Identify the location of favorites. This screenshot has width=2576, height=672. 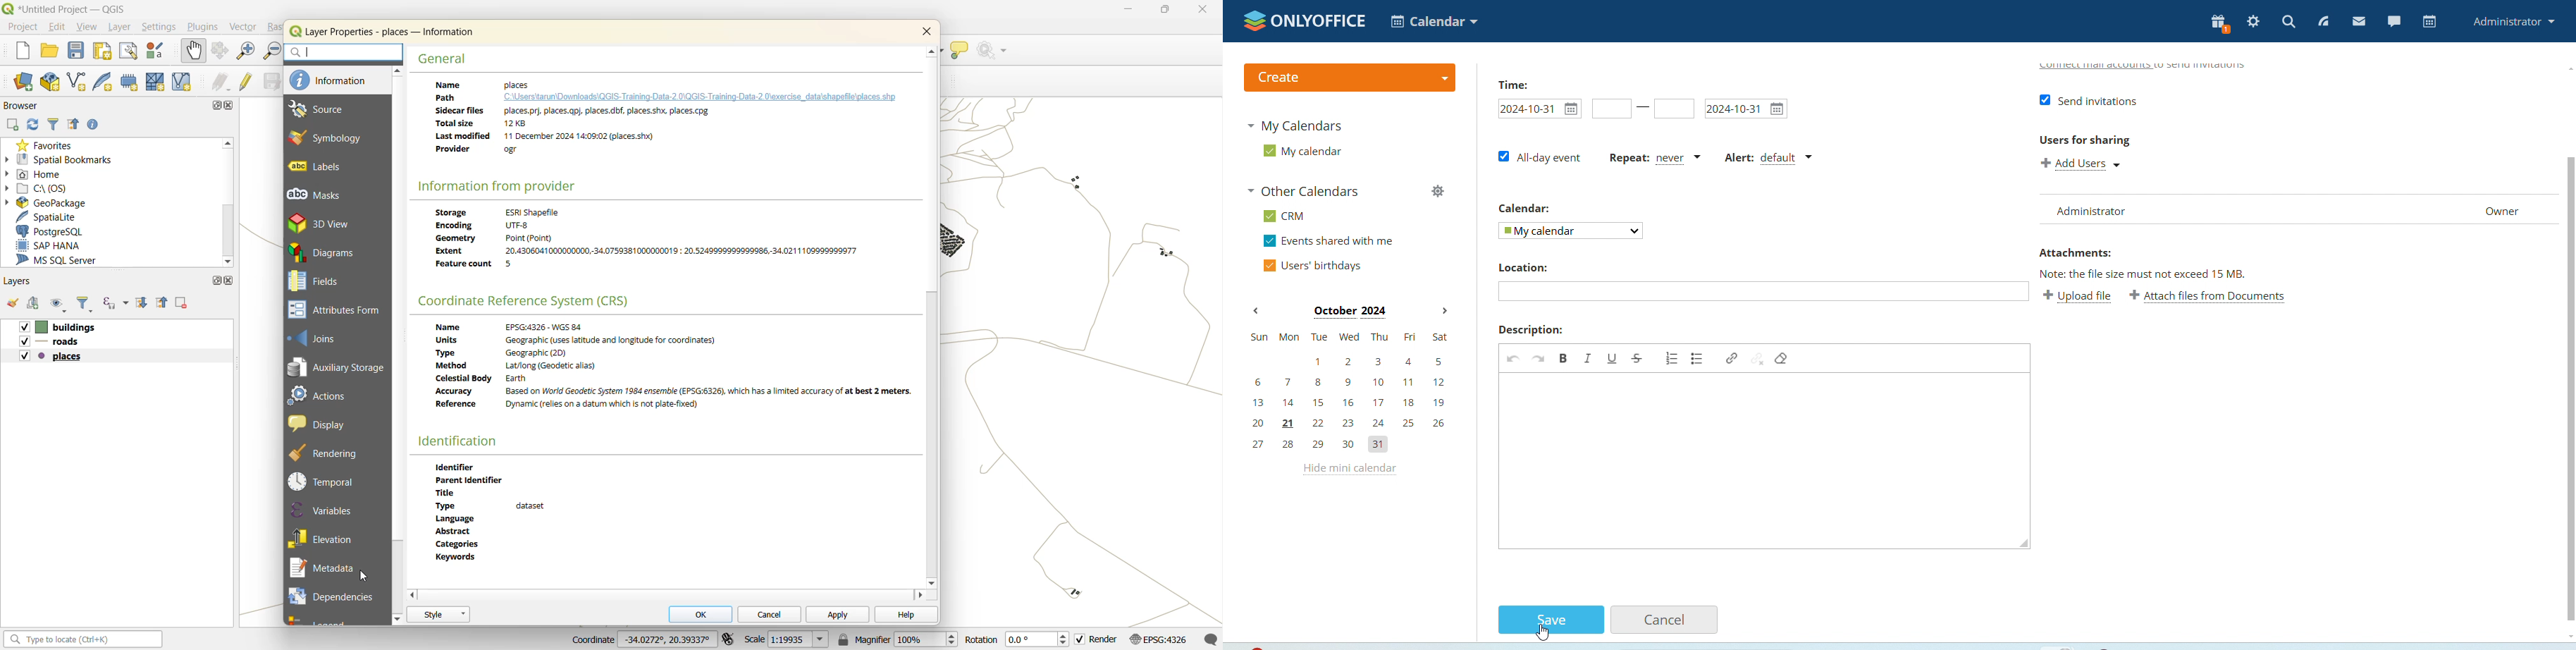
(50, 144).